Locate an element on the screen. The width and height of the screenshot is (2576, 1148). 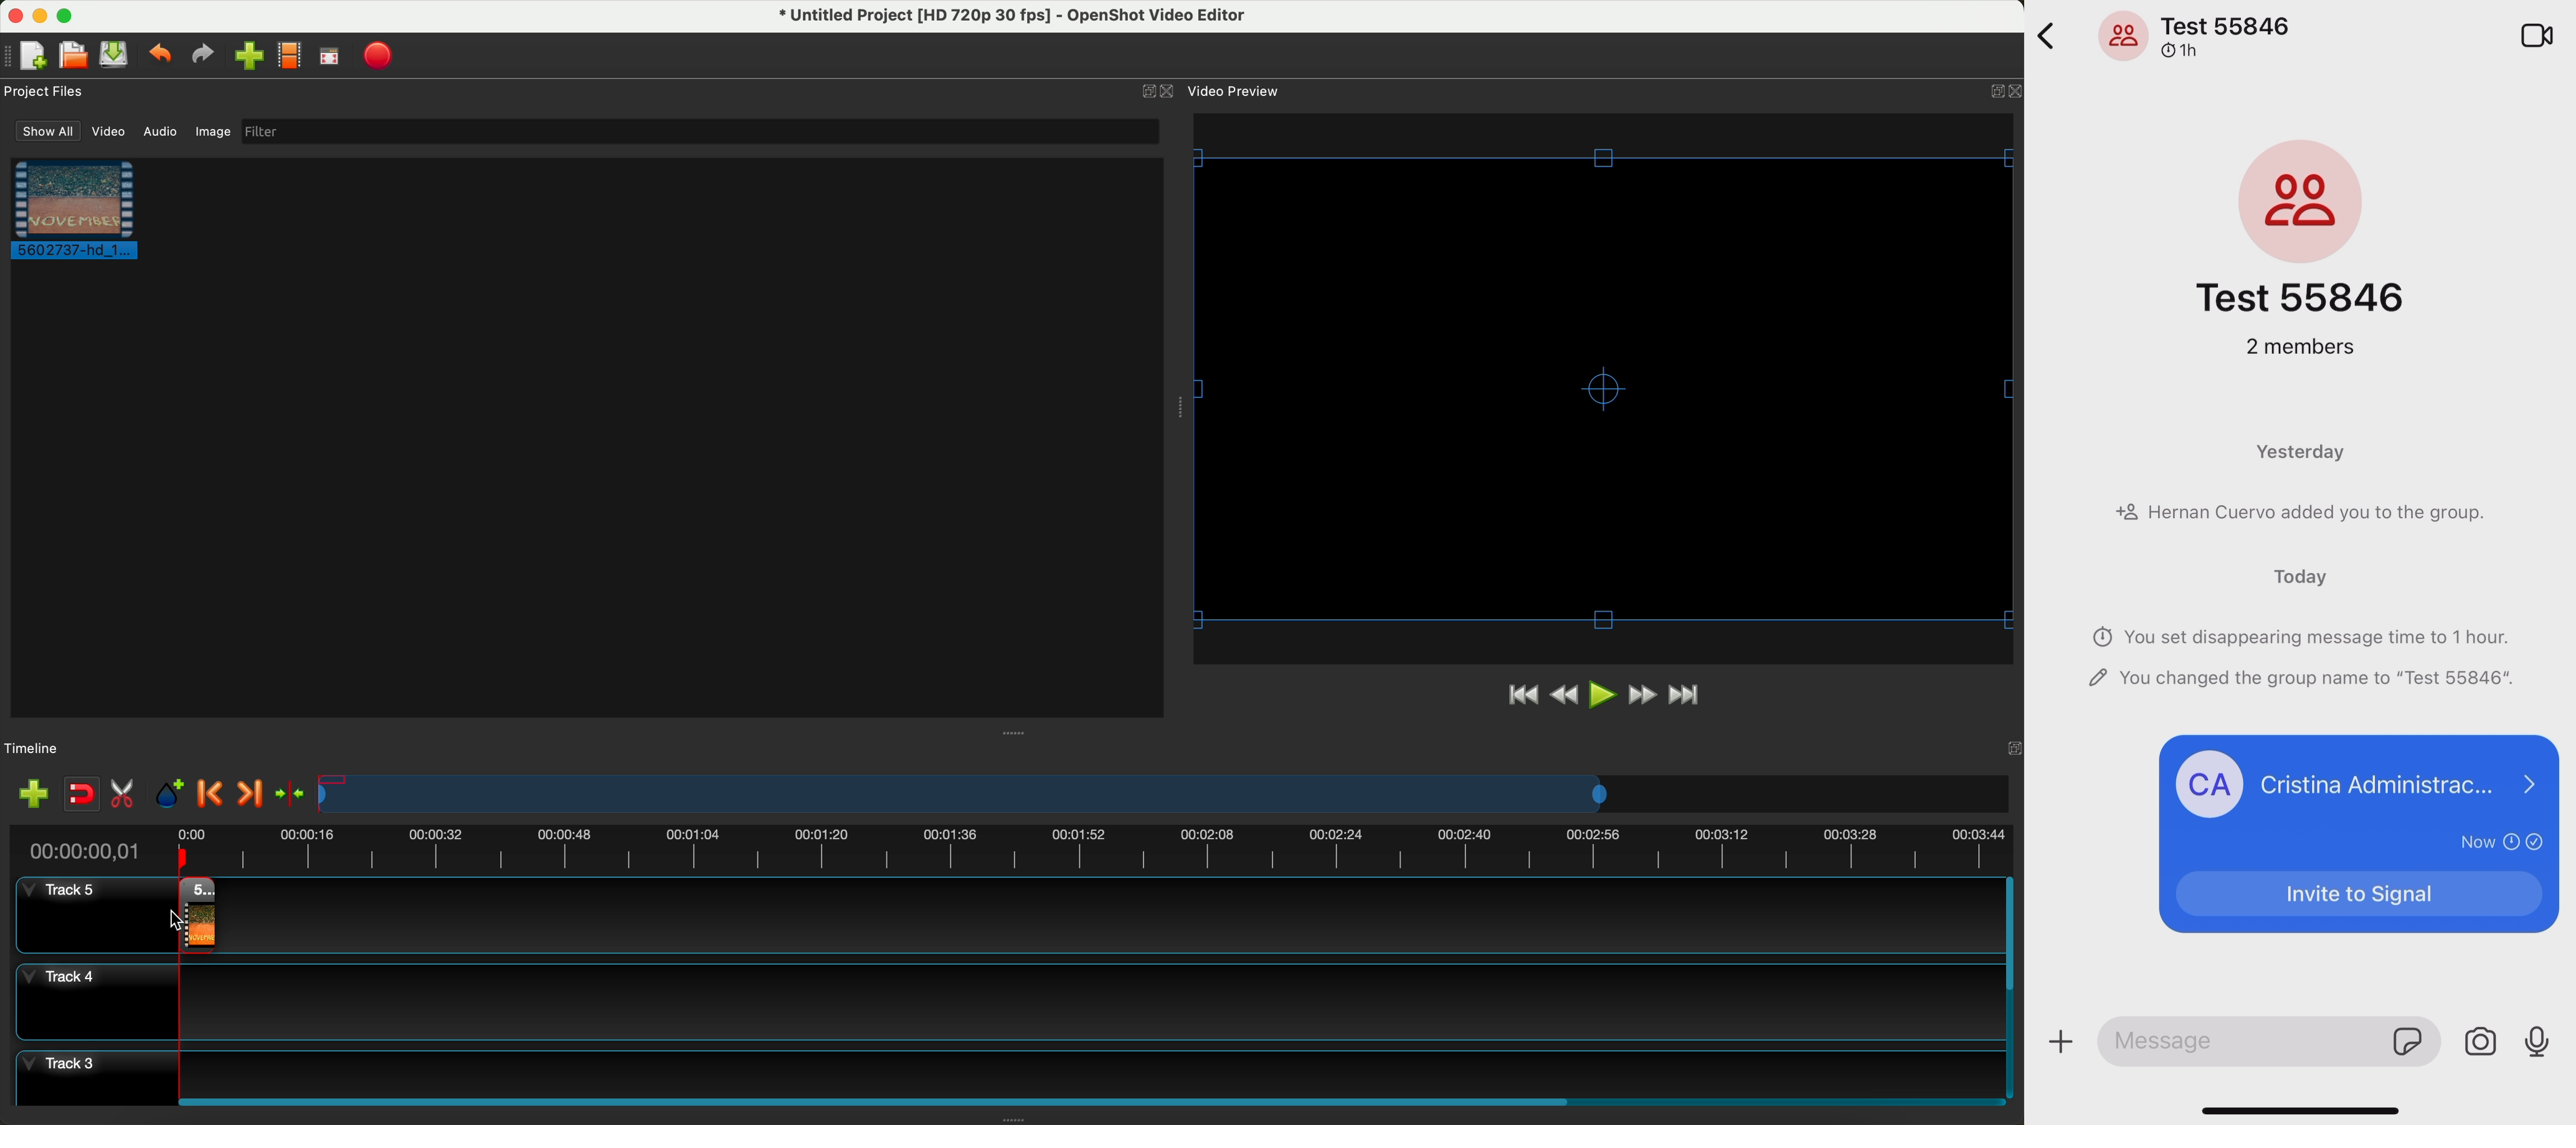
open project is located at coordinates (72, 52).